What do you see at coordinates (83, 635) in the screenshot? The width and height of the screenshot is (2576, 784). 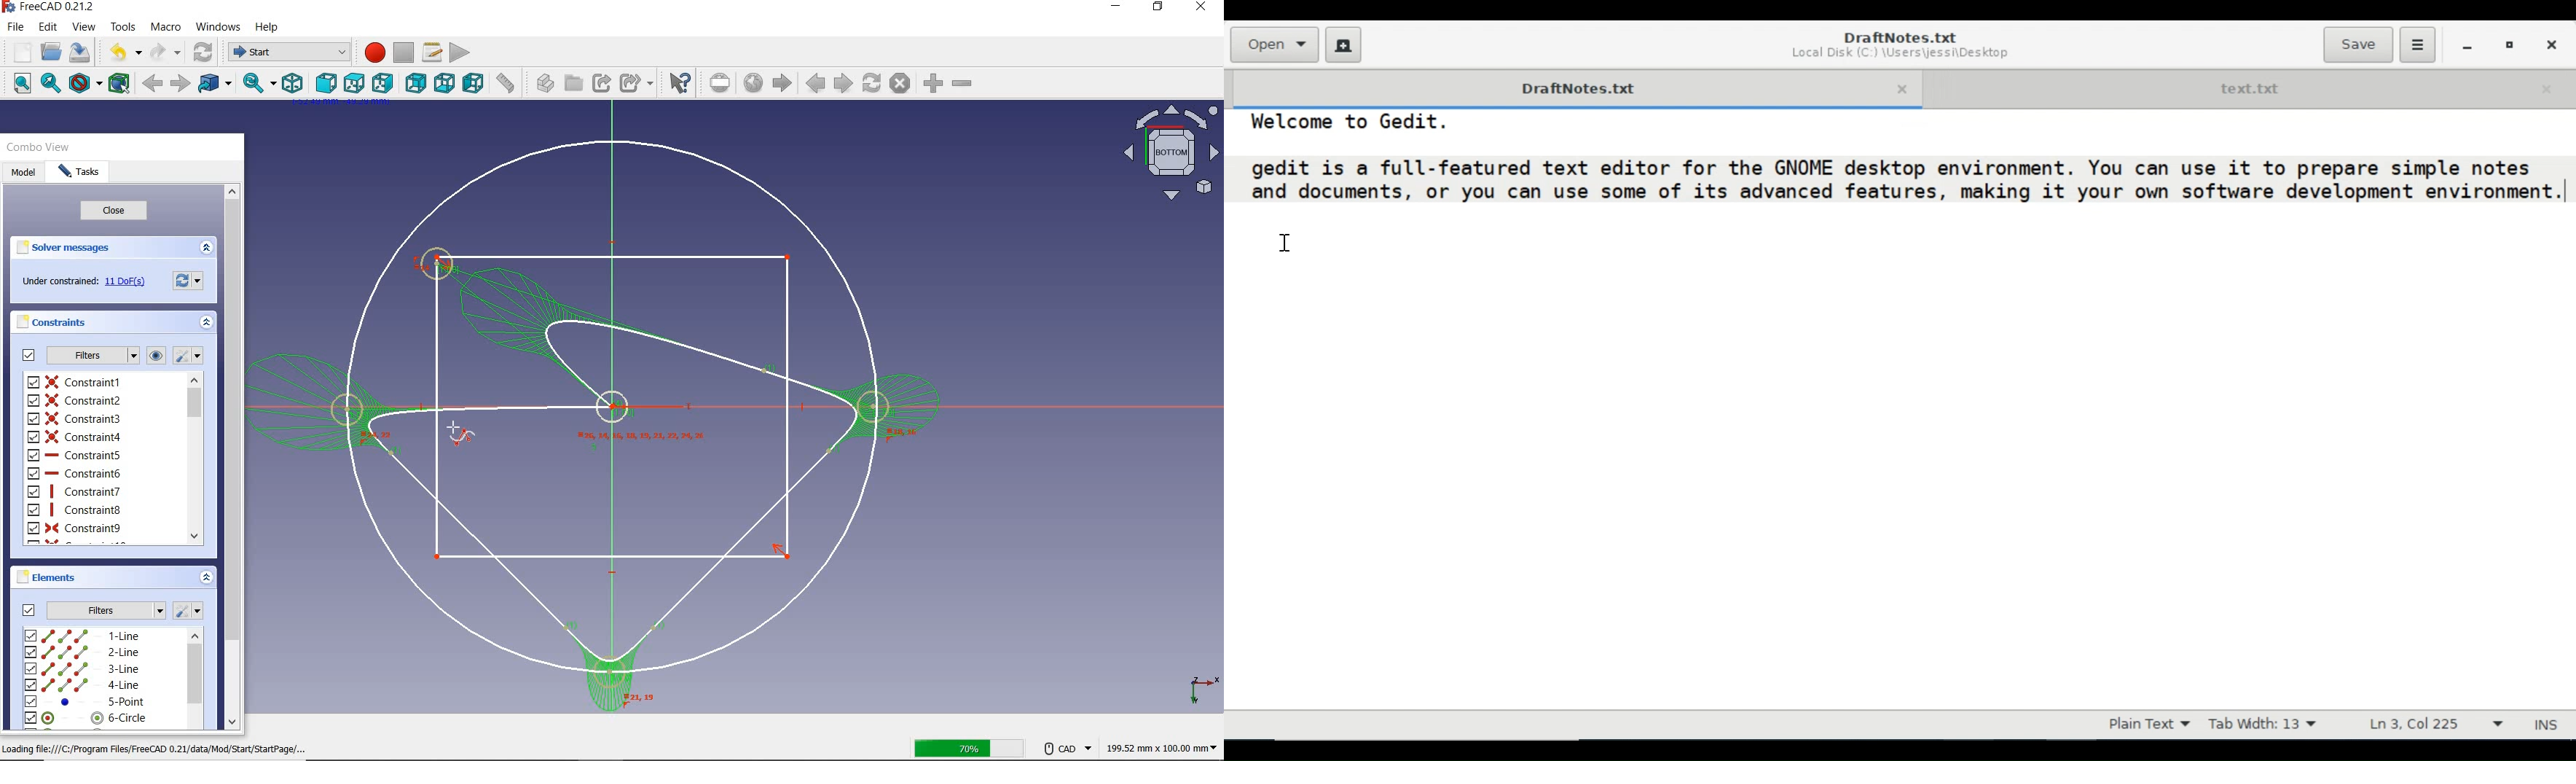 I see `1-line` at bounding box center [83, 635].